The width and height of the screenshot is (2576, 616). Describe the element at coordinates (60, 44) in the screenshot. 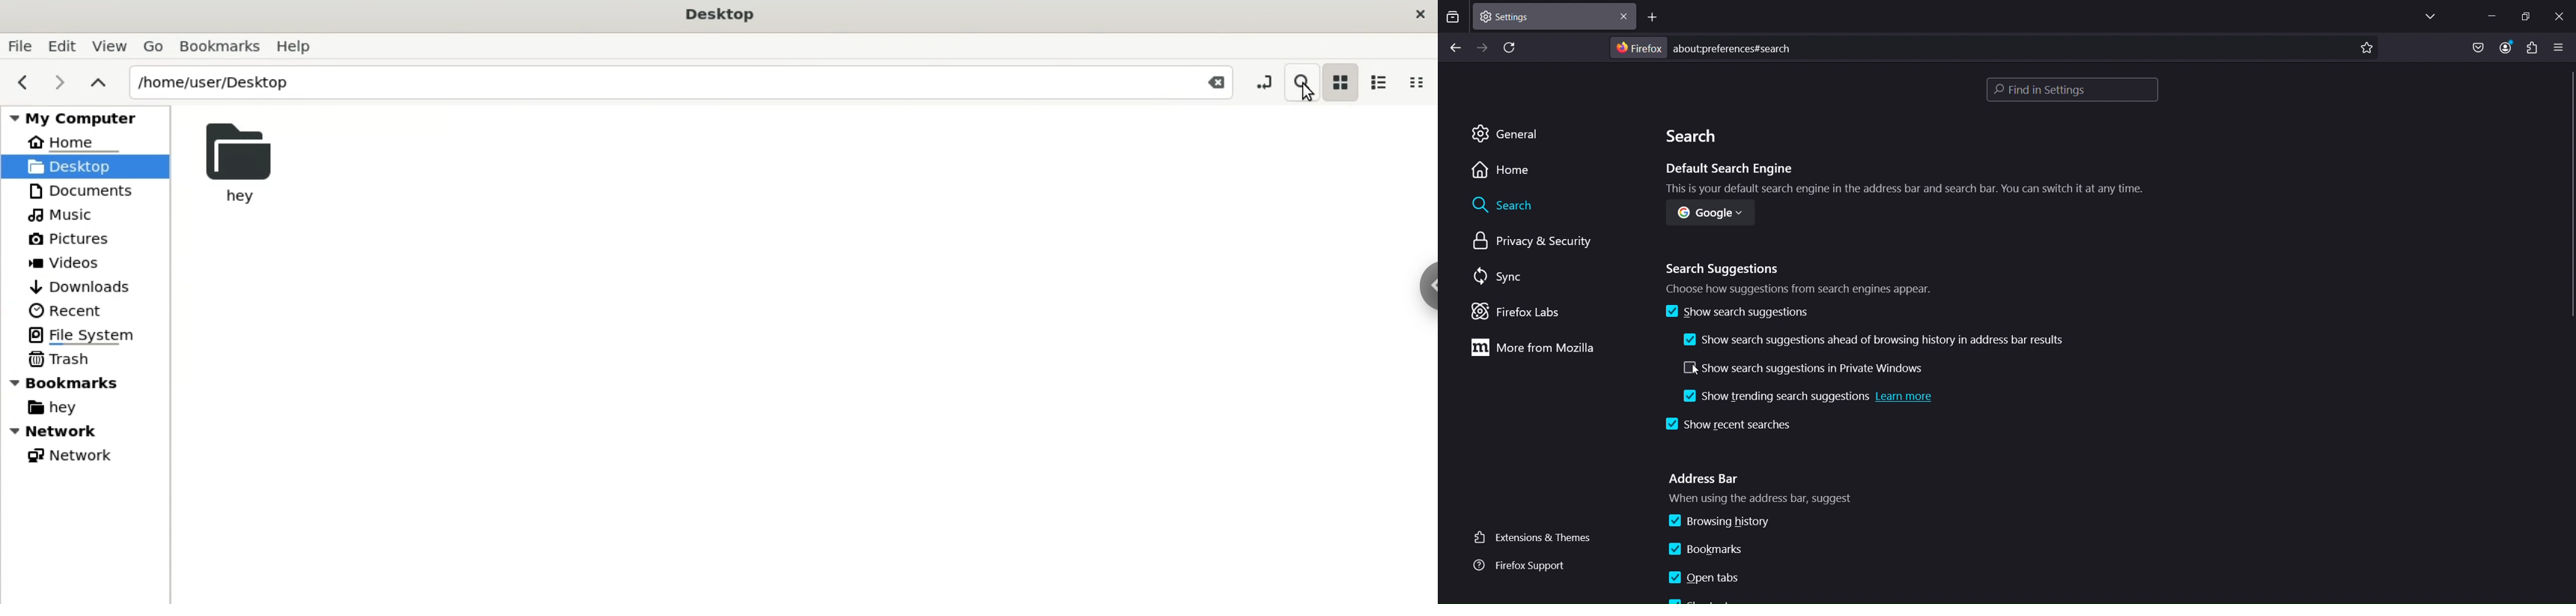

I see `Edit` at that location.